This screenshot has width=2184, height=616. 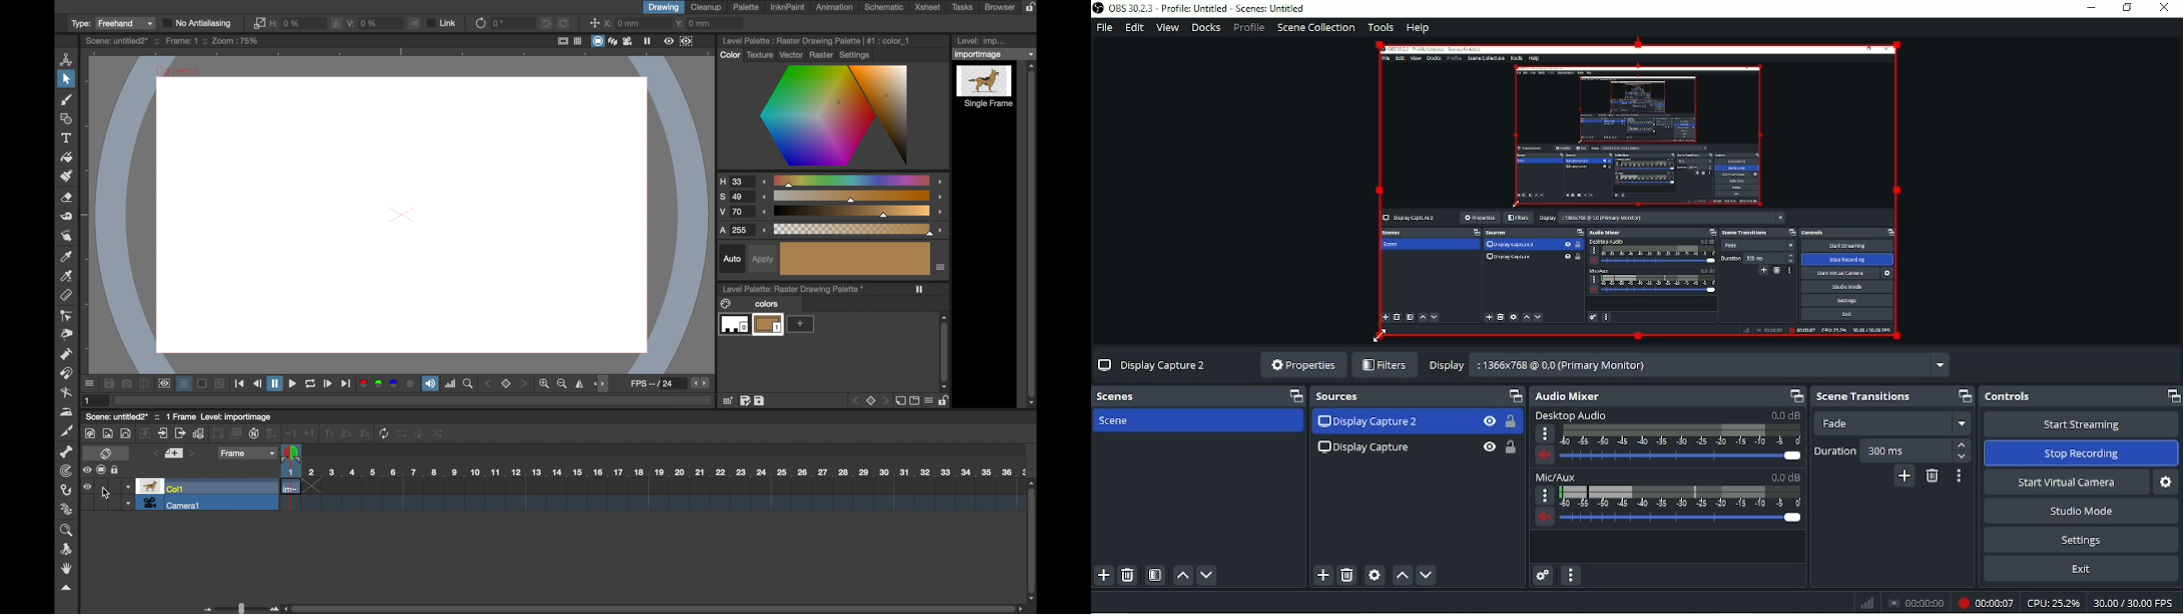 What do you see at coordinates (364, 23) in the screenshot?
I see `v` at bounding box center [364, 23].